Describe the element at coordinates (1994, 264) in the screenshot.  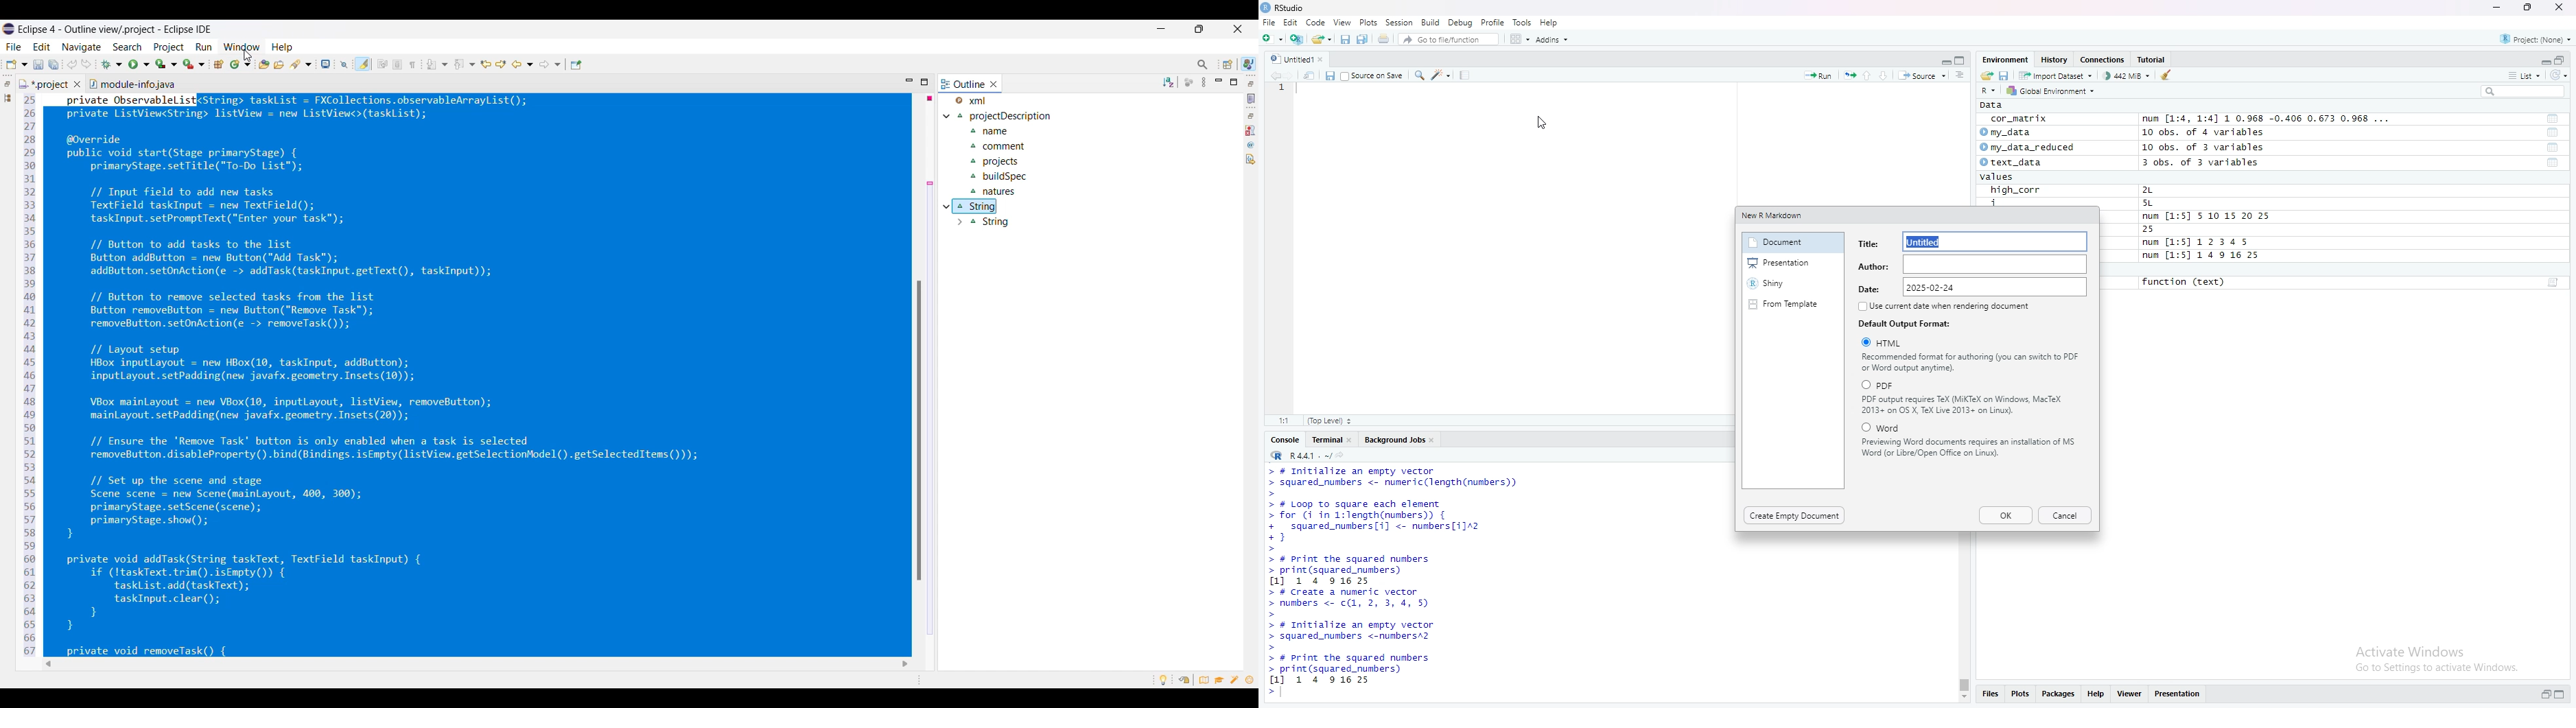
I see `input area` at that location.